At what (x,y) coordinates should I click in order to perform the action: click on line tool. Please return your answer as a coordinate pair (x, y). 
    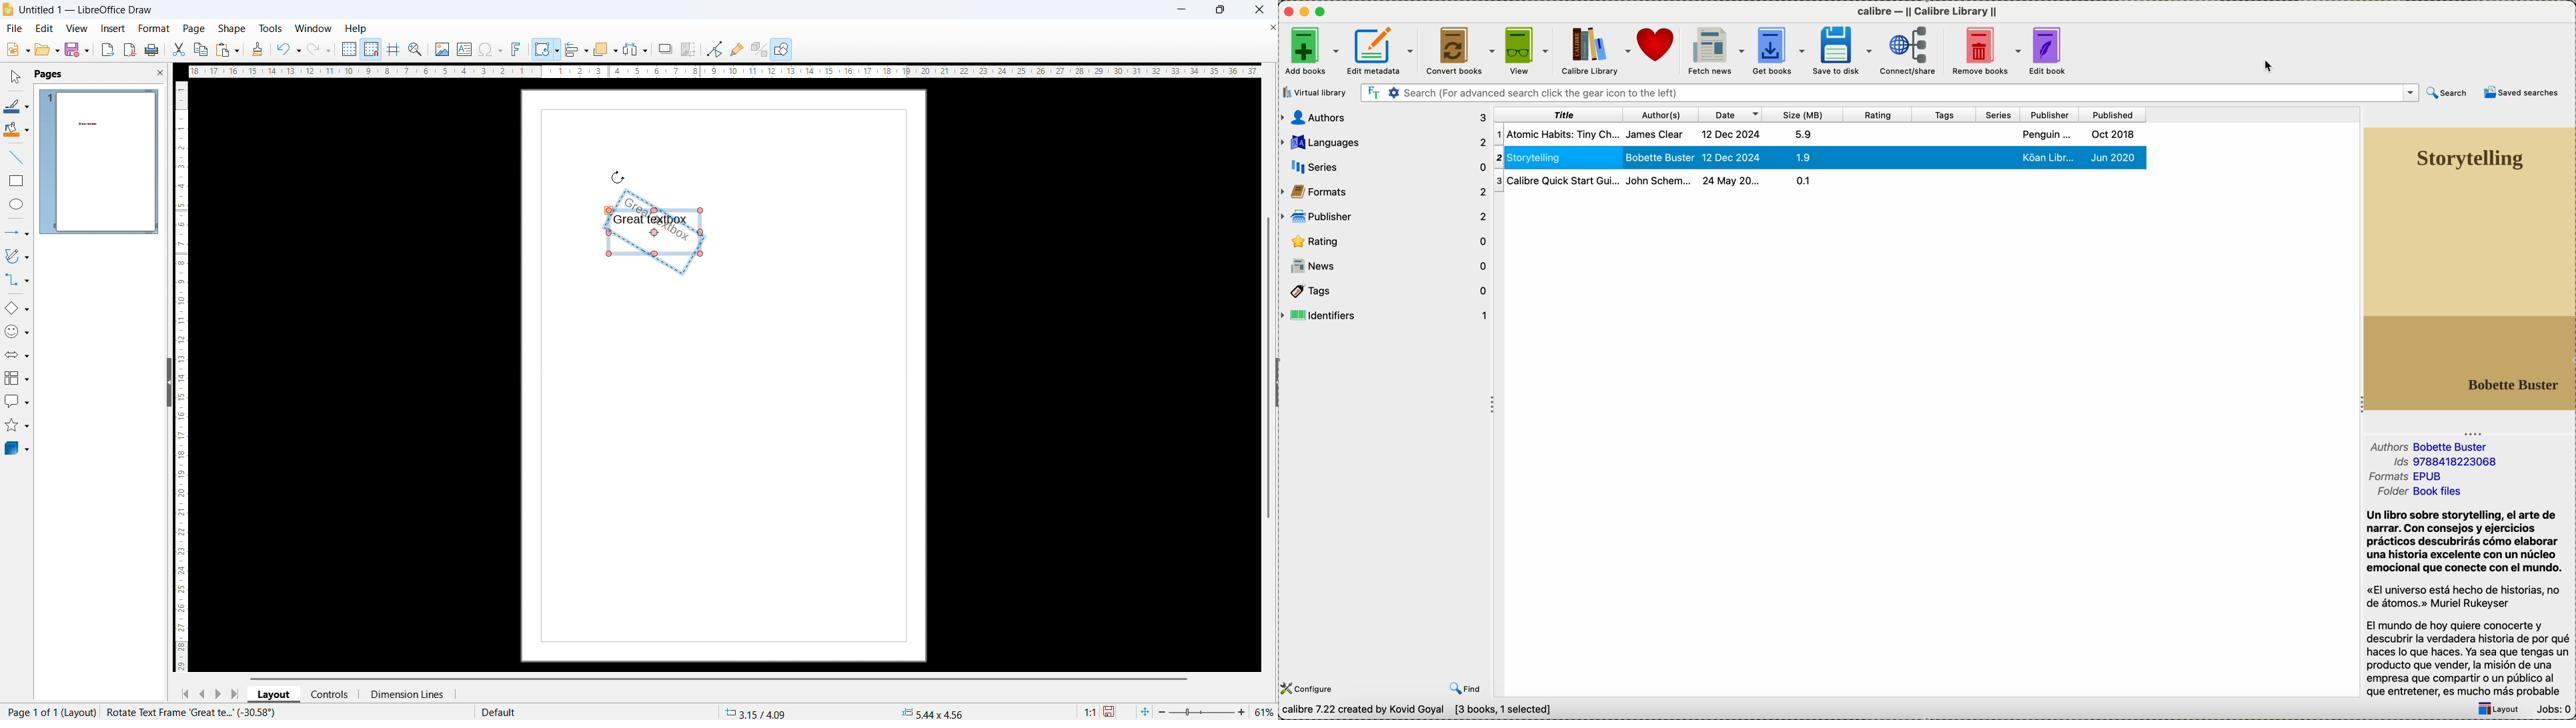
    Looking at the image, I should click on (16, 156).